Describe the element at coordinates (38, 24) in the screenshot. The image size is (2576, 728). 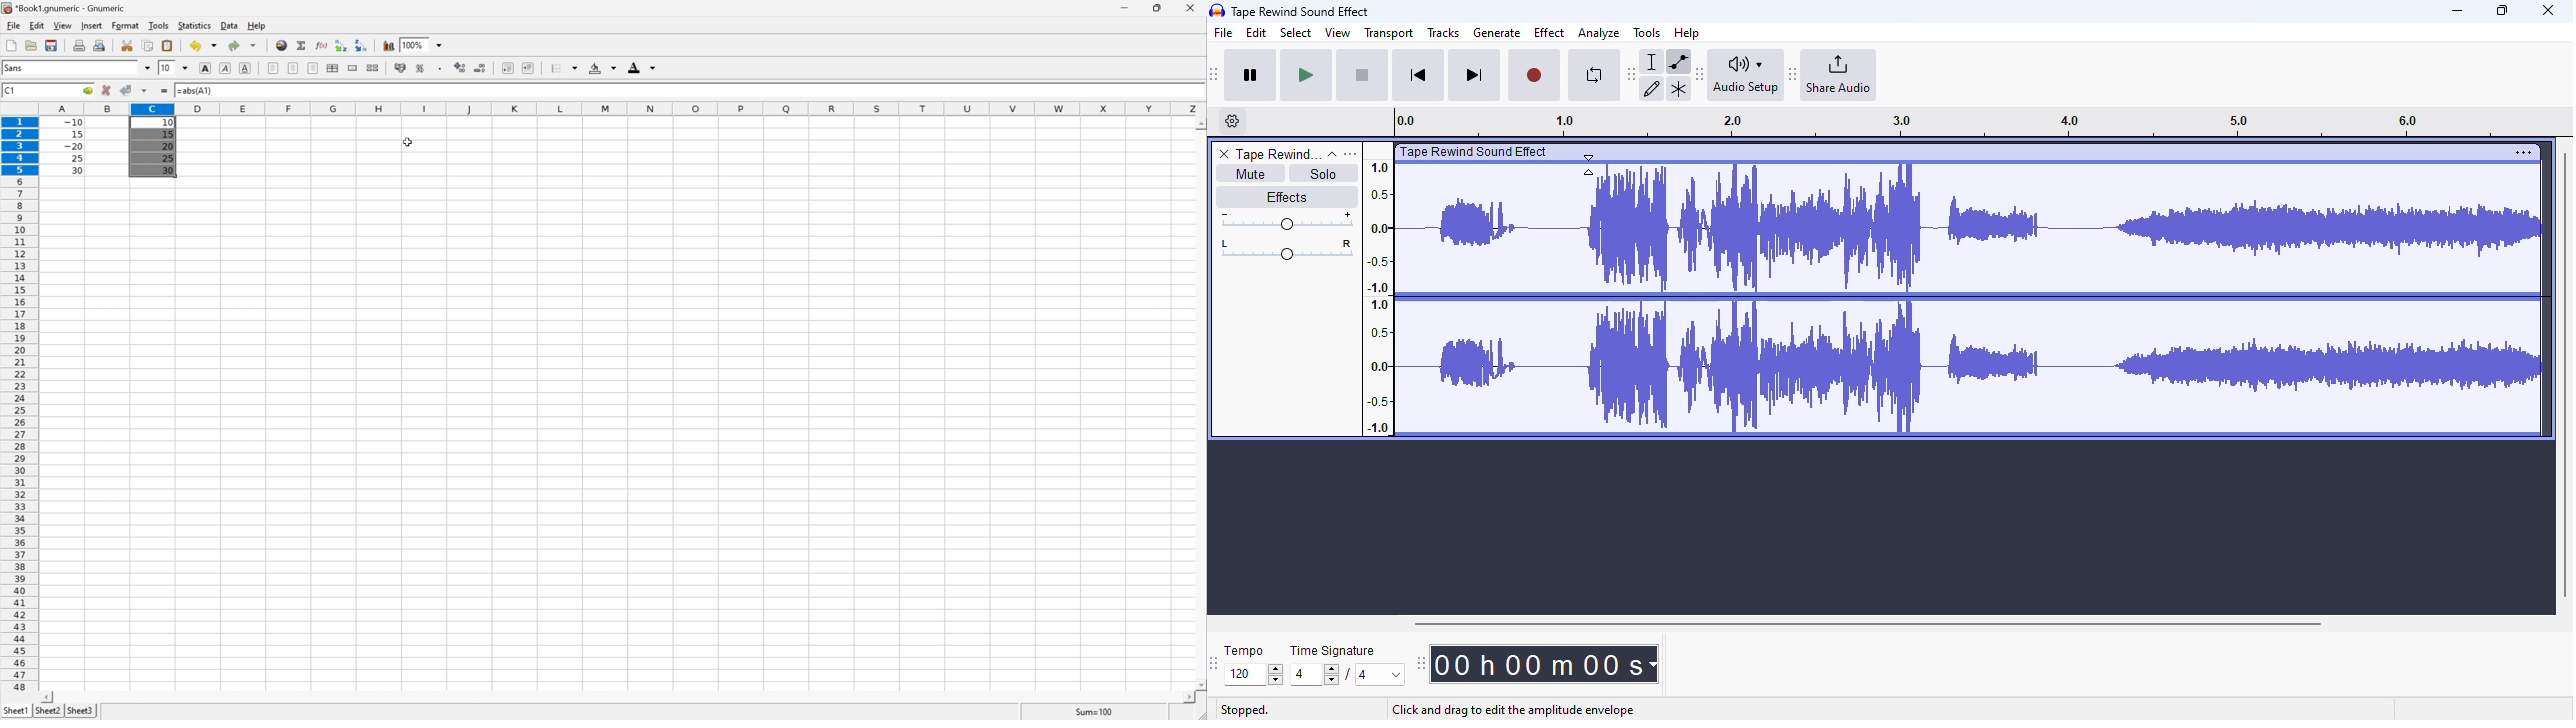
I see `Edit` at that location.